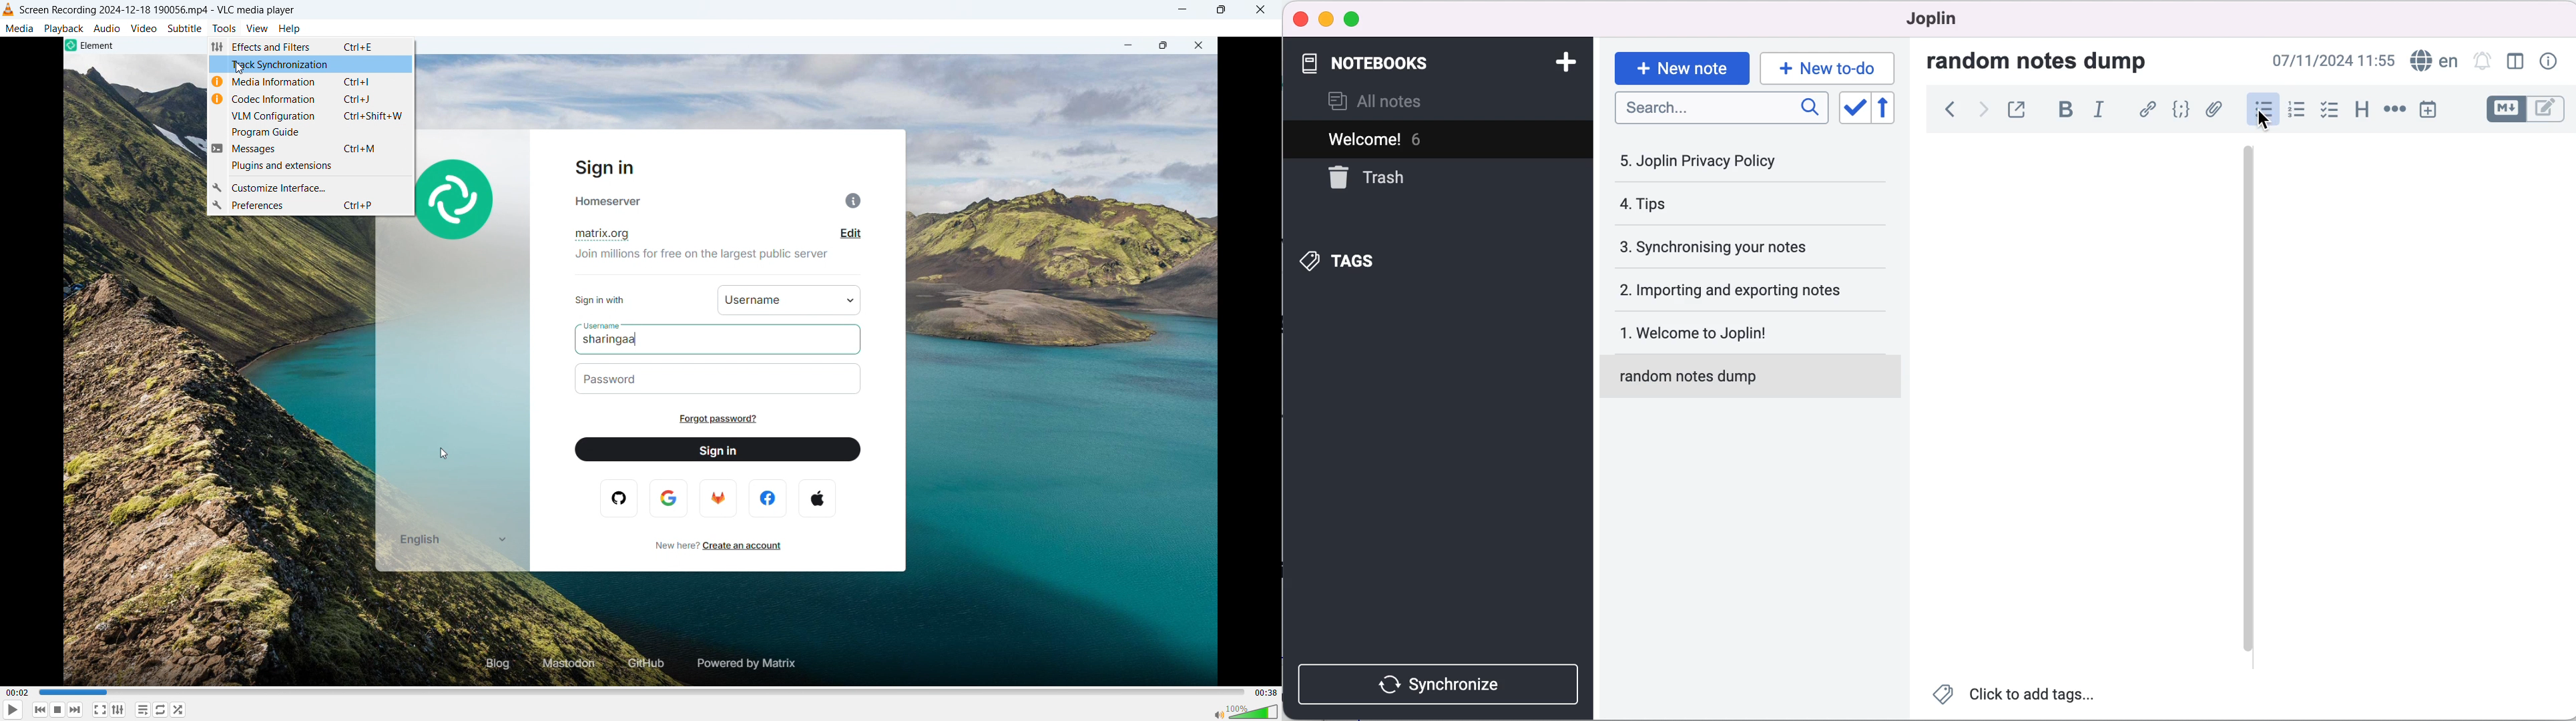 This screenshot has width=2576, height=728. Describe the element at coordinates (2334, 61) in the screenshot. I see `07/11/2024 09:03` at that location.